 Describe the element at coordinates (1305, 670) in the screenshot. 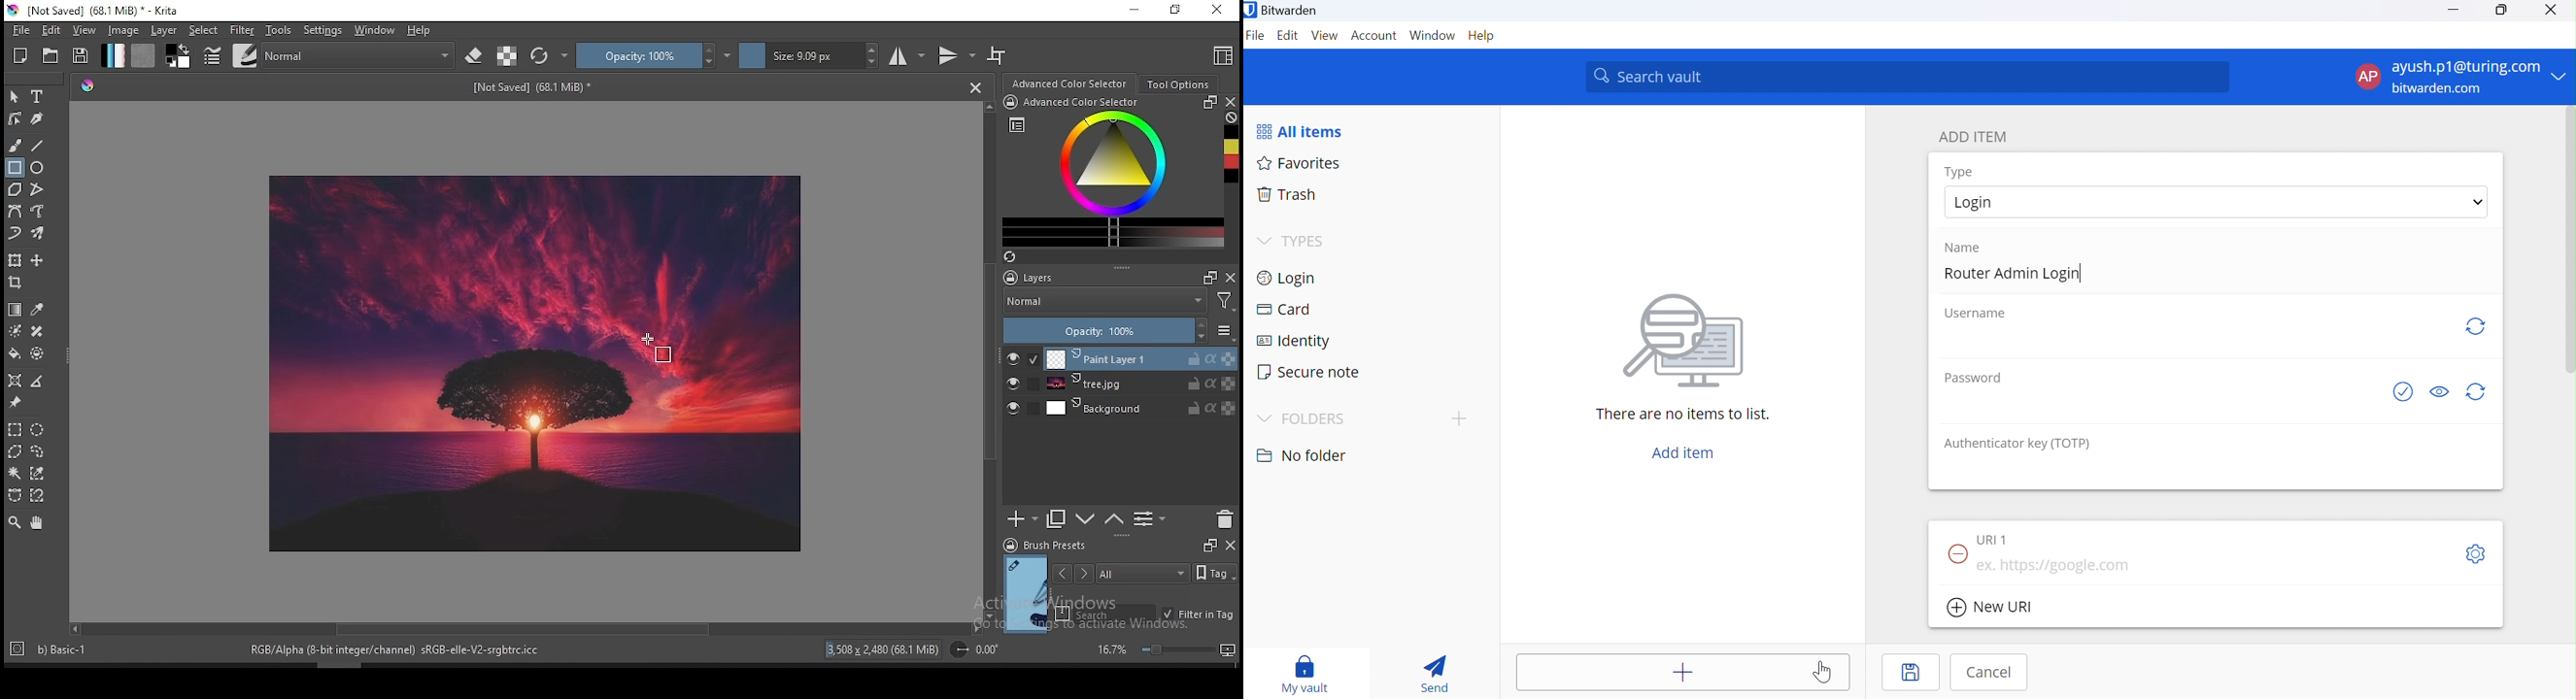

I see `My vault` at that location.